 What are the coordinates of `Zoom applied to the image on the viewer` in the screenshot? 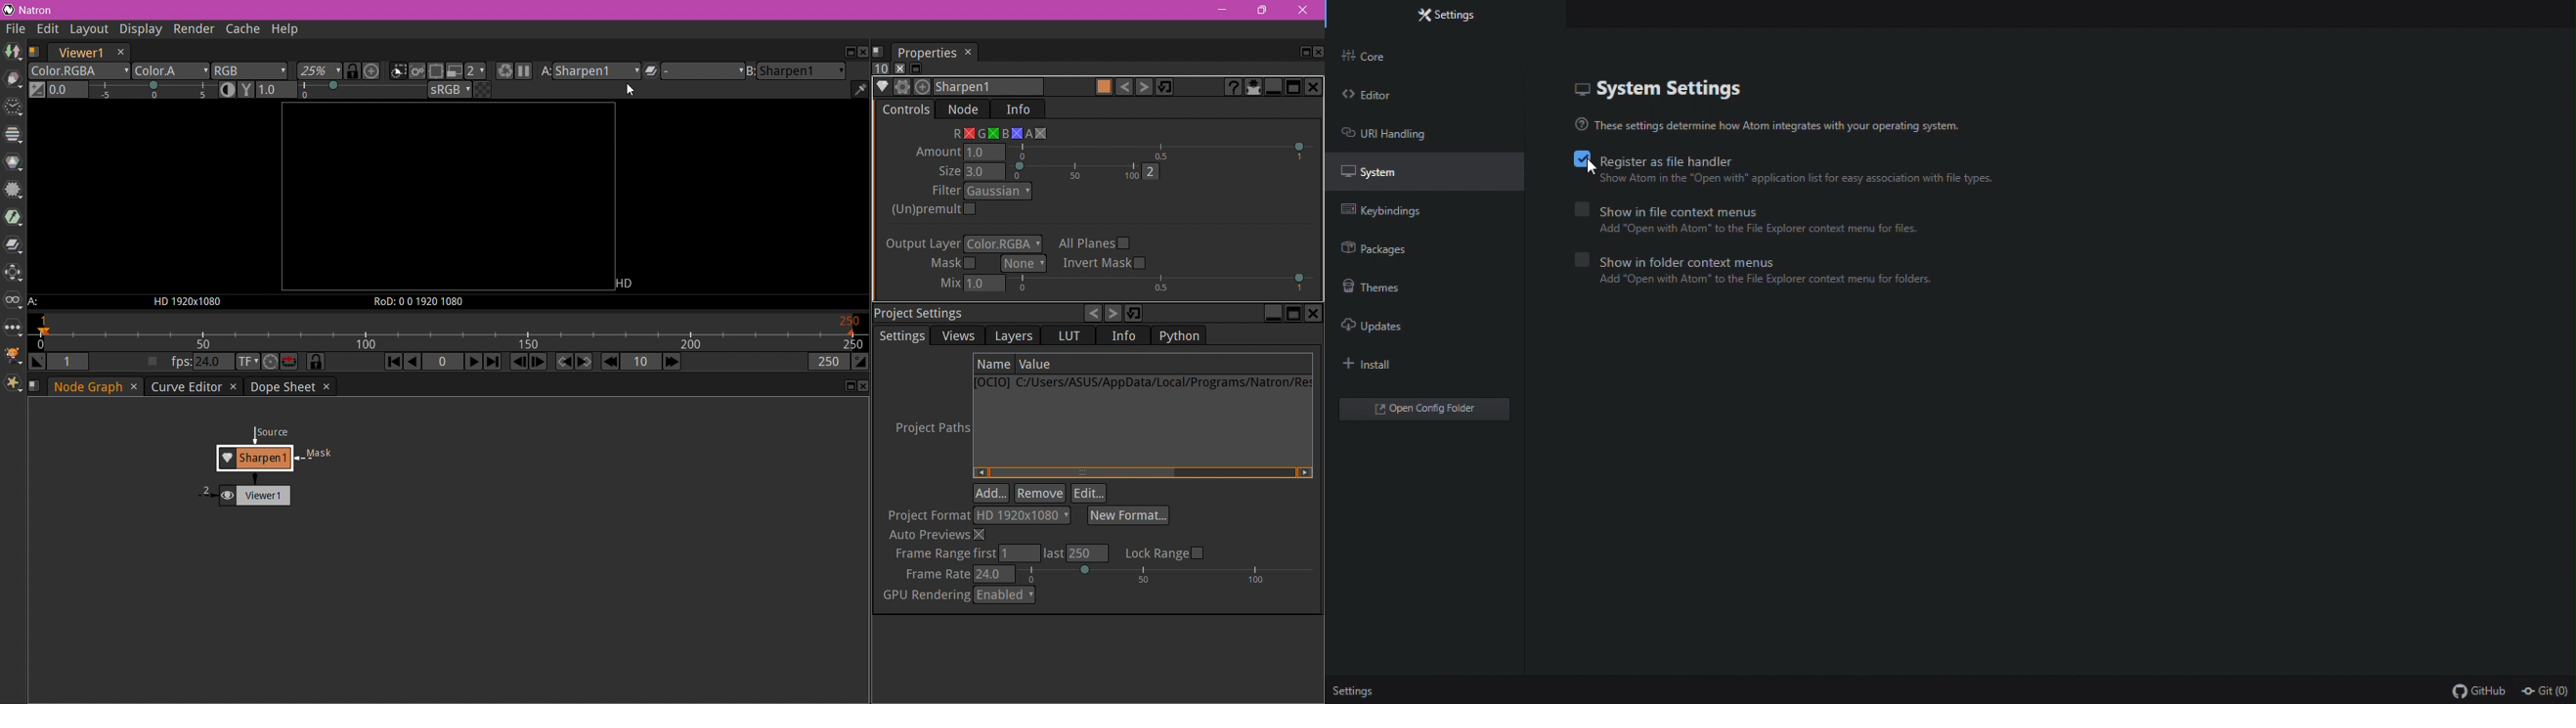 It's located at (320, 72).